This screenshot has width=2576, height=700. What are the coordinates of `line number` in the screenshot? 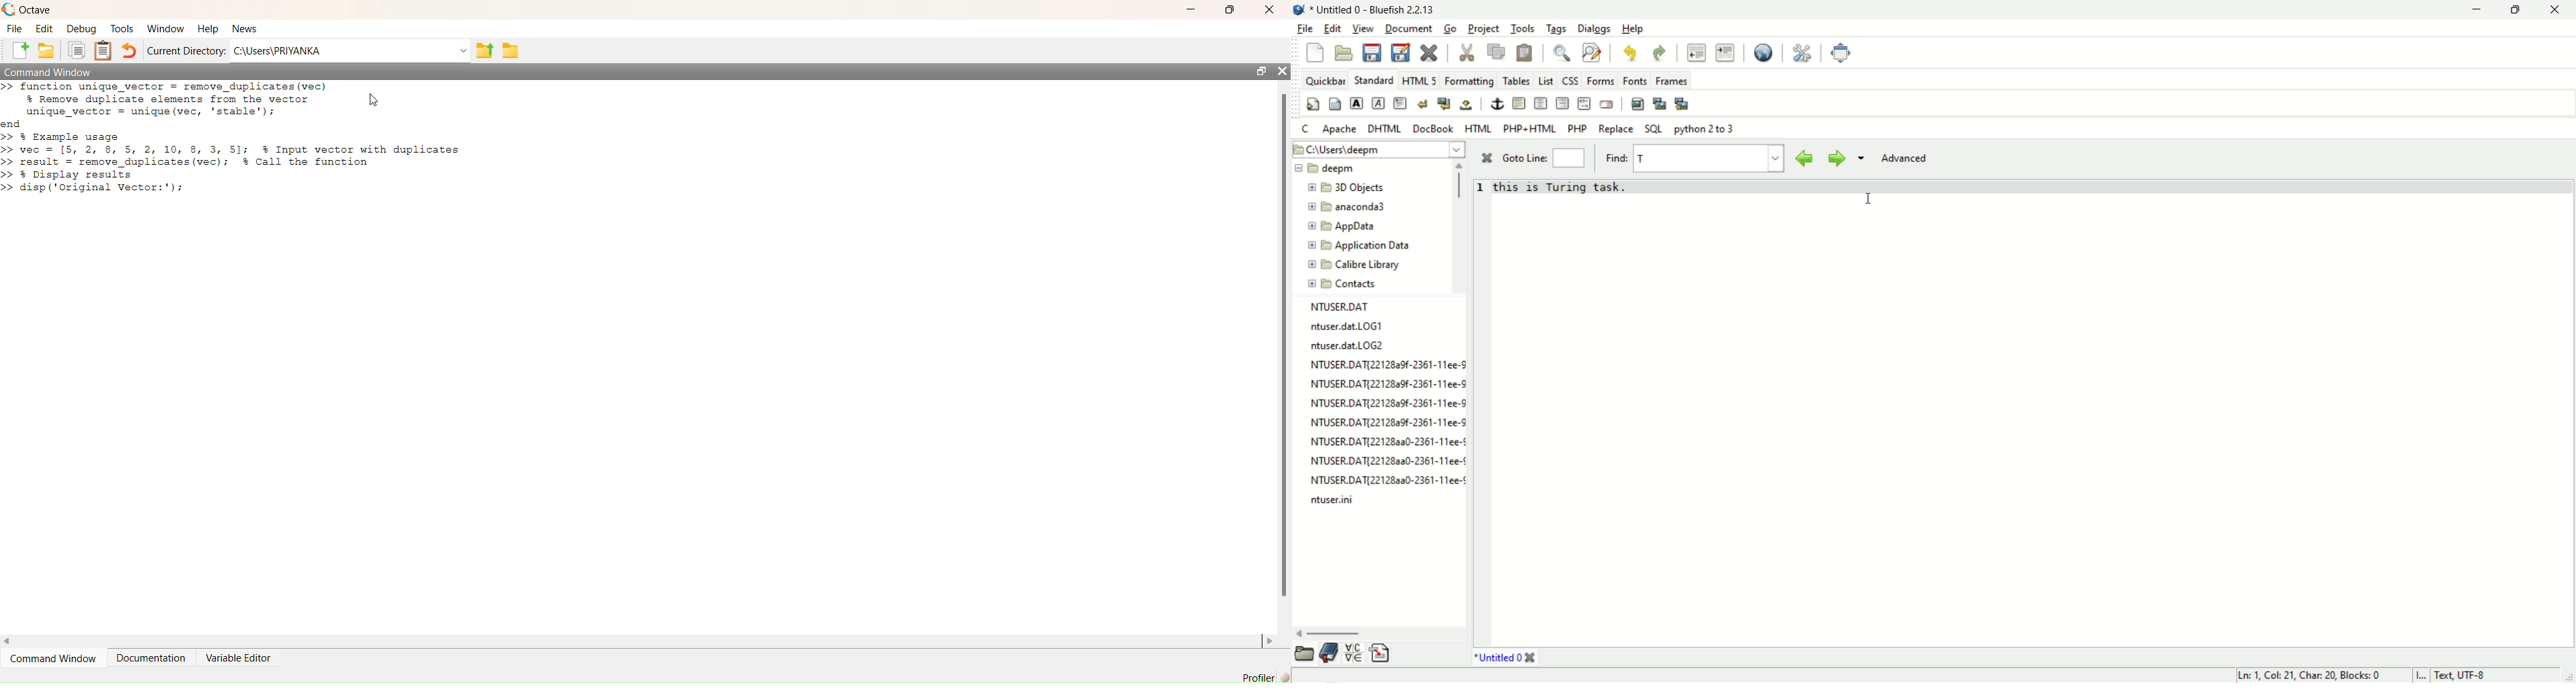 It's located at (1482, 412).